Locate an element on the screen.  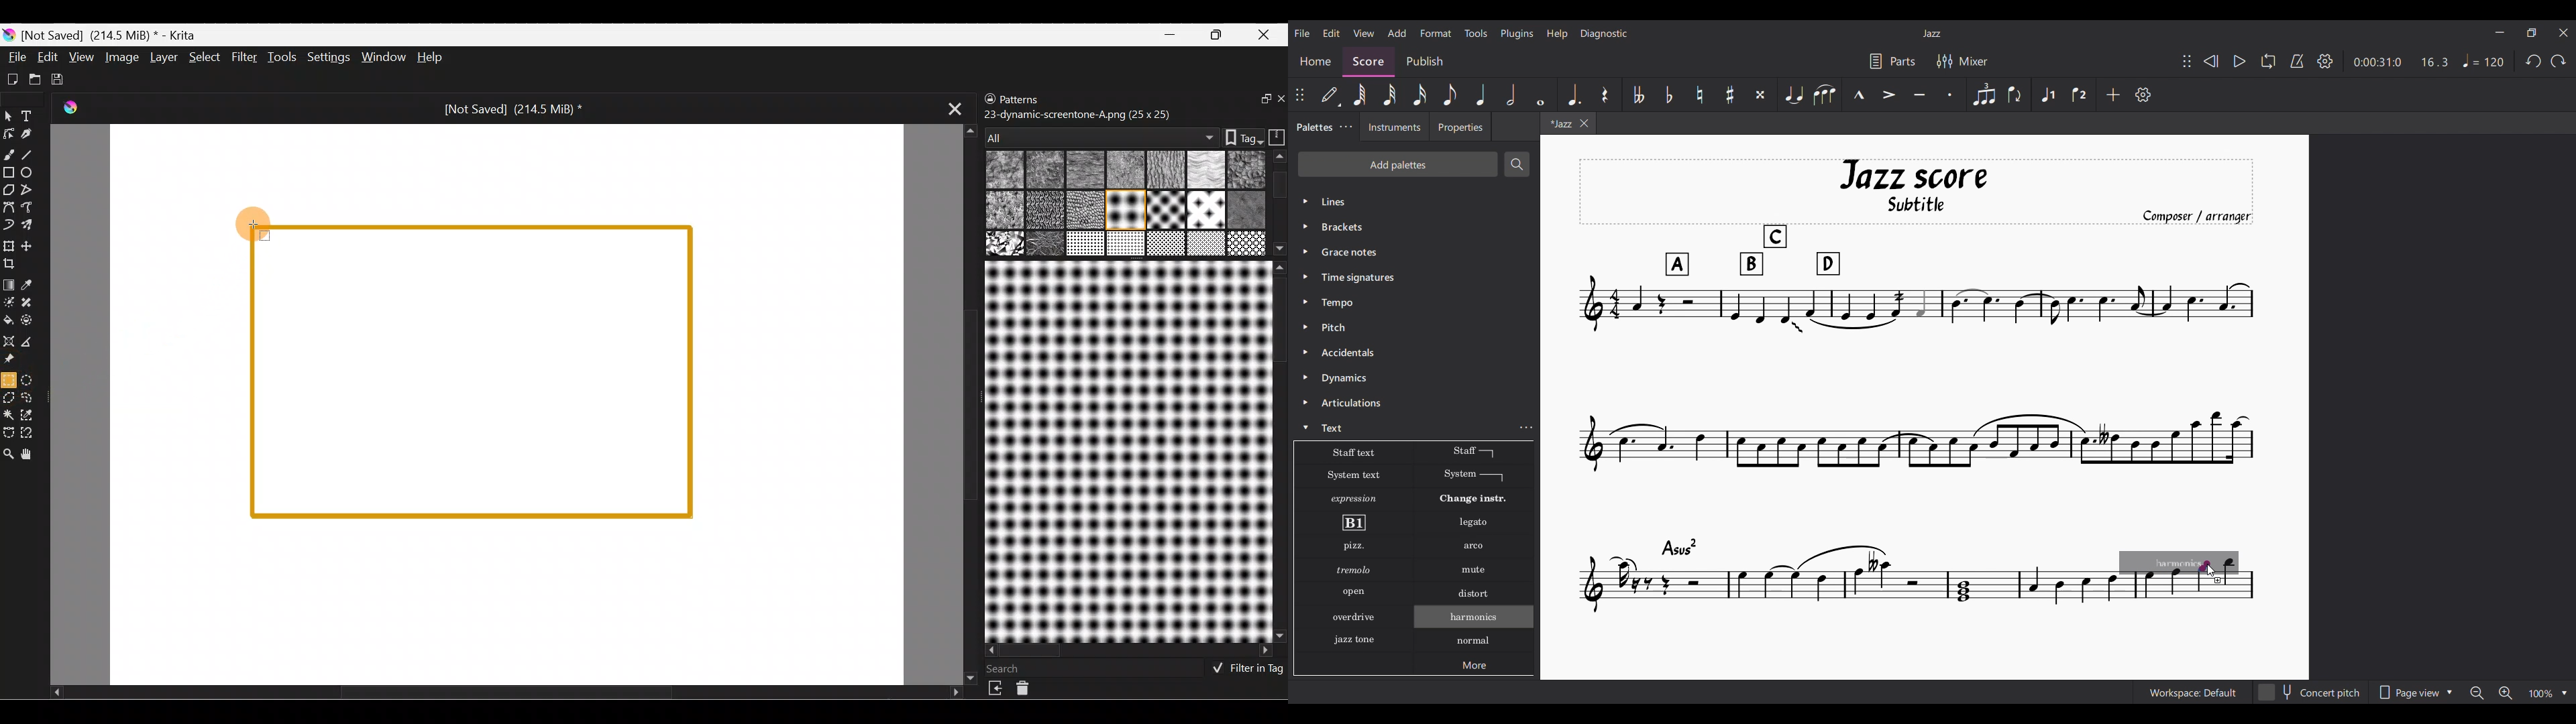
Voice 2 is located at coordinates (2080, 94).